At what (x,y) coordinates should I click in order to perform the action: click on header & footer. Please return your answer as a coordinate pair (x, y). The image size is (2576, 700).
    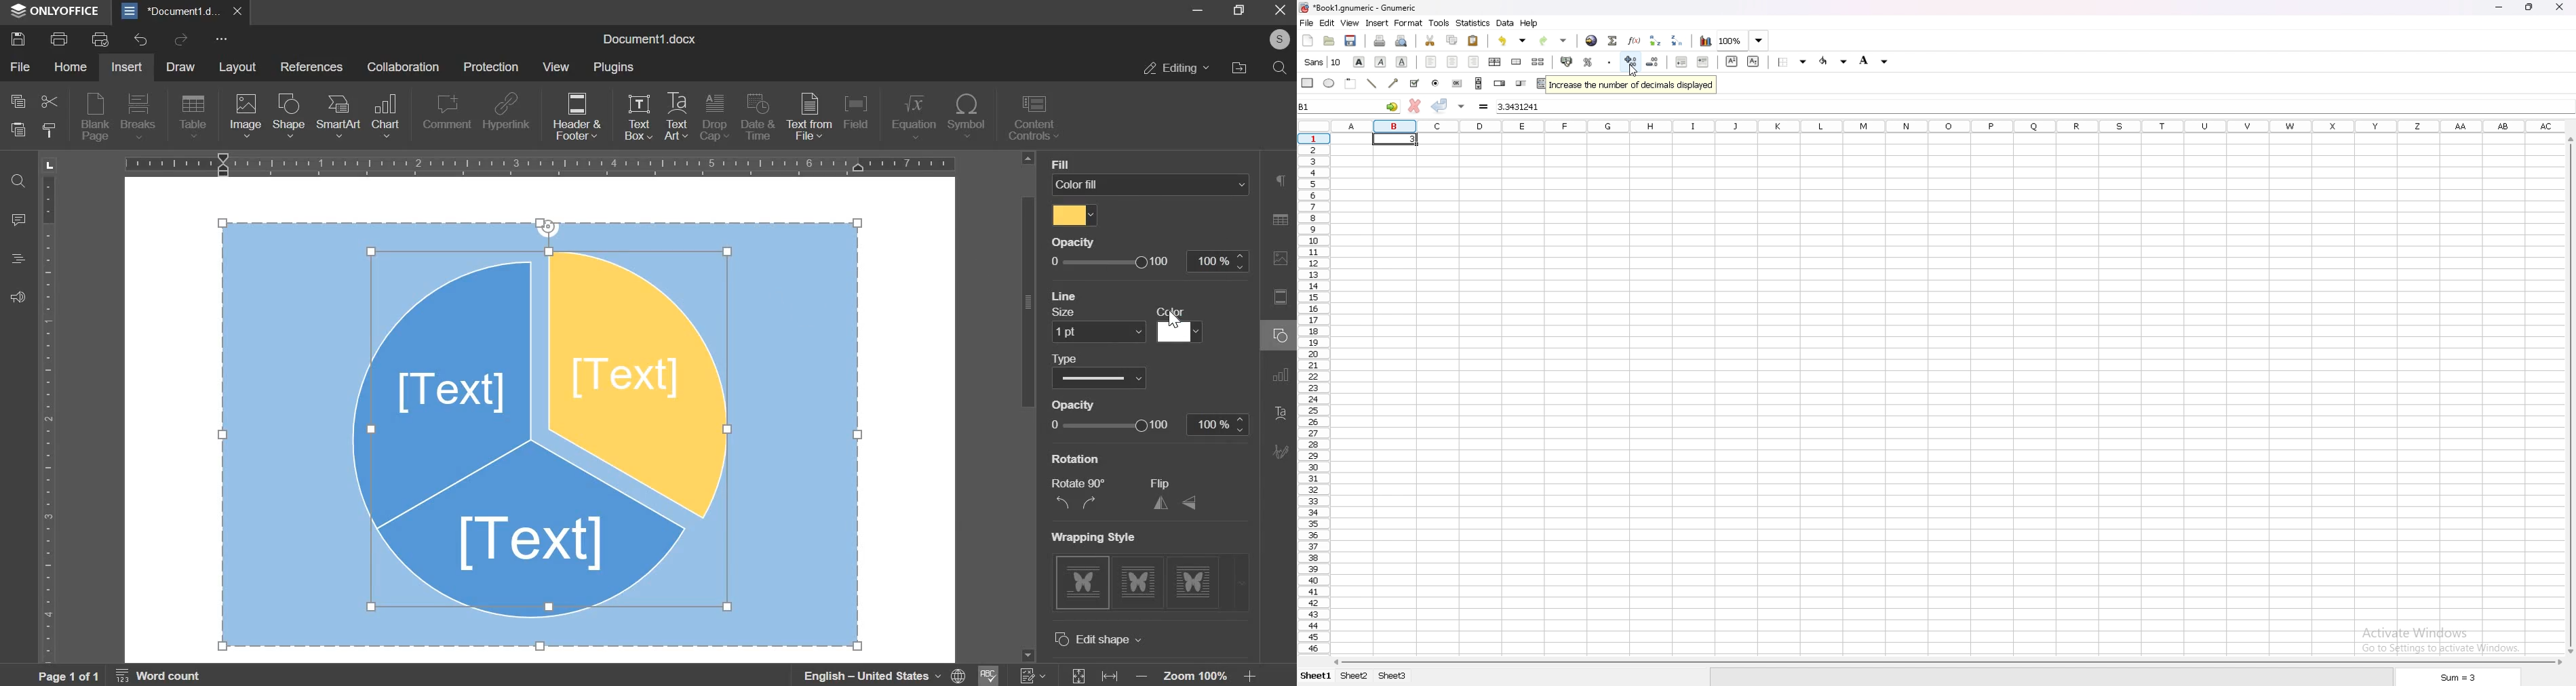
    Looking at the image, I should click on (577, 117).